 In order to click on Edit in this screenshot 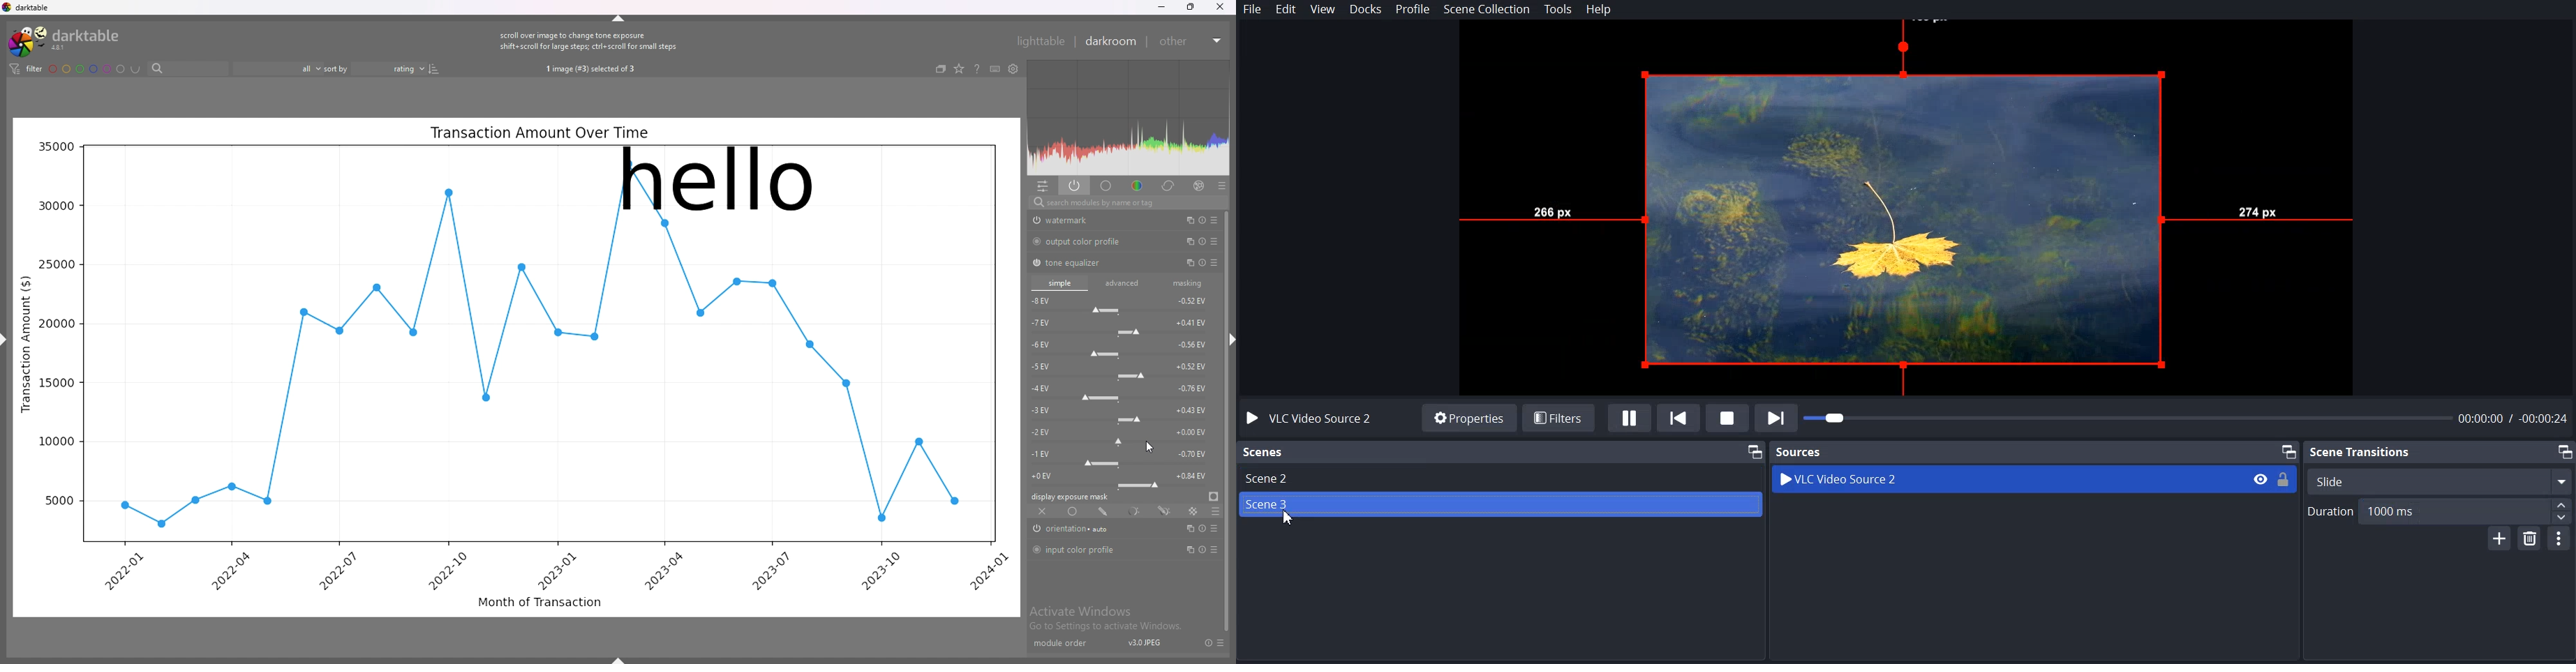, I will do `click(1286, 9)`.